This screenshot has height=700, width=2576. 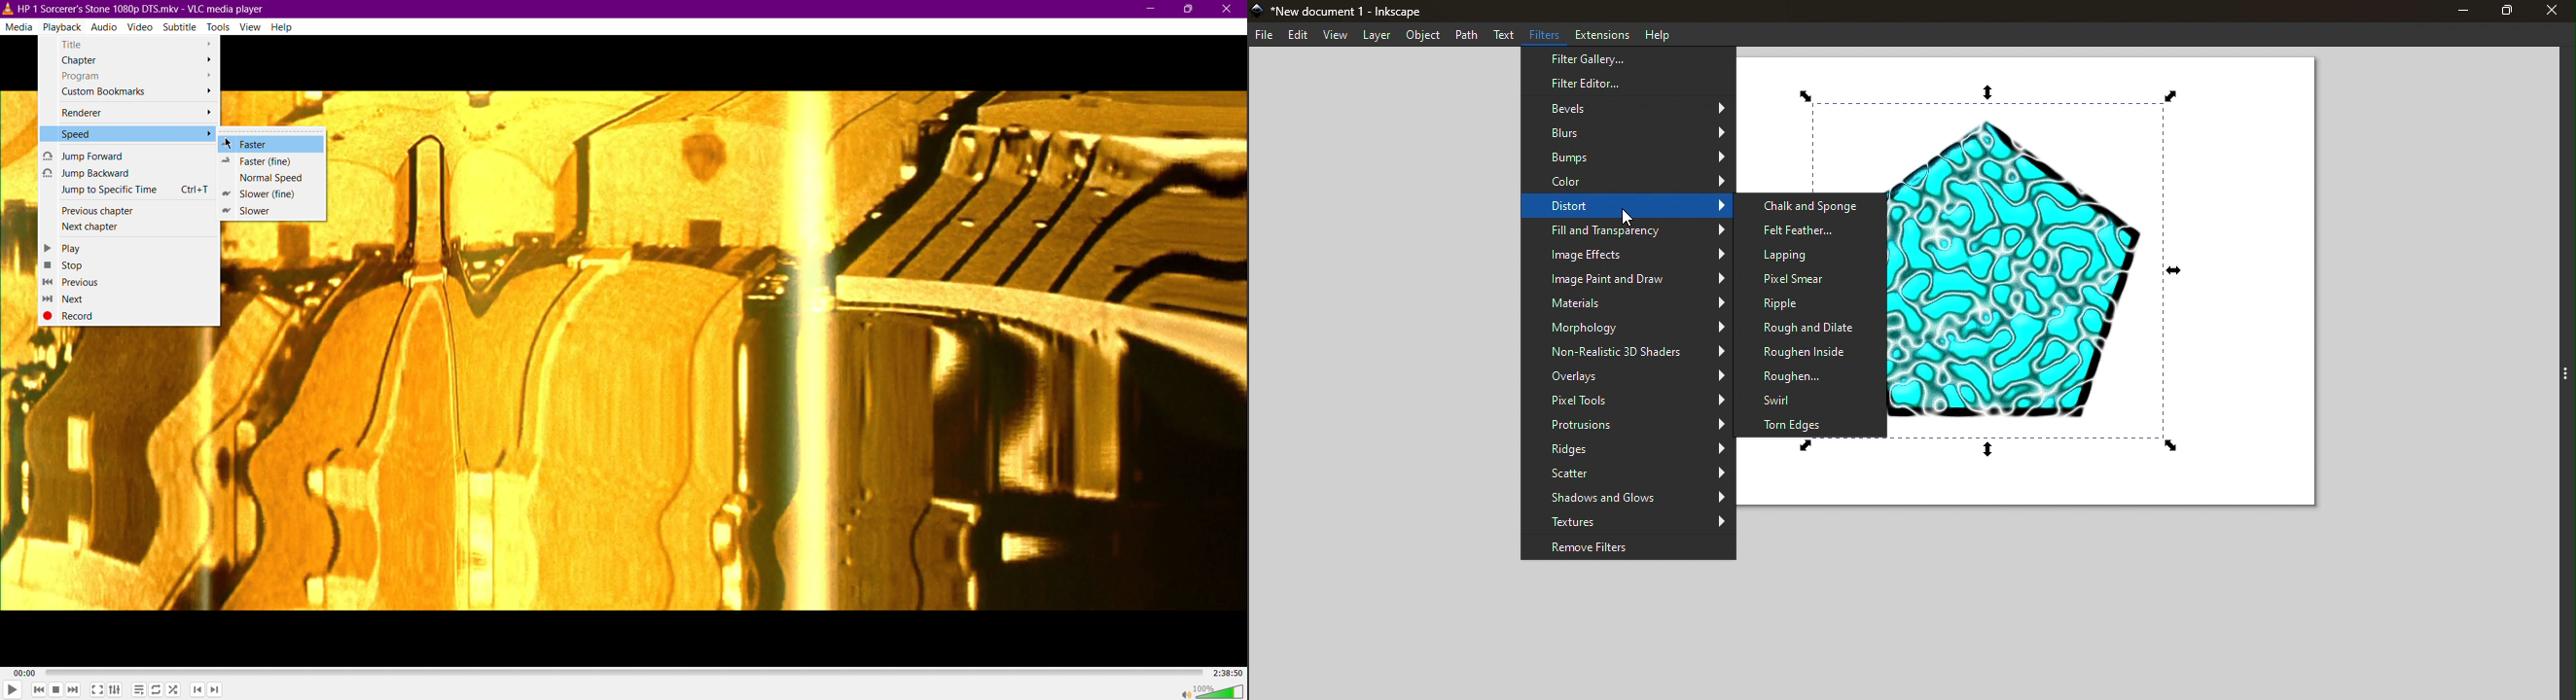 I want to click on Record, so click(x=78, y=316).